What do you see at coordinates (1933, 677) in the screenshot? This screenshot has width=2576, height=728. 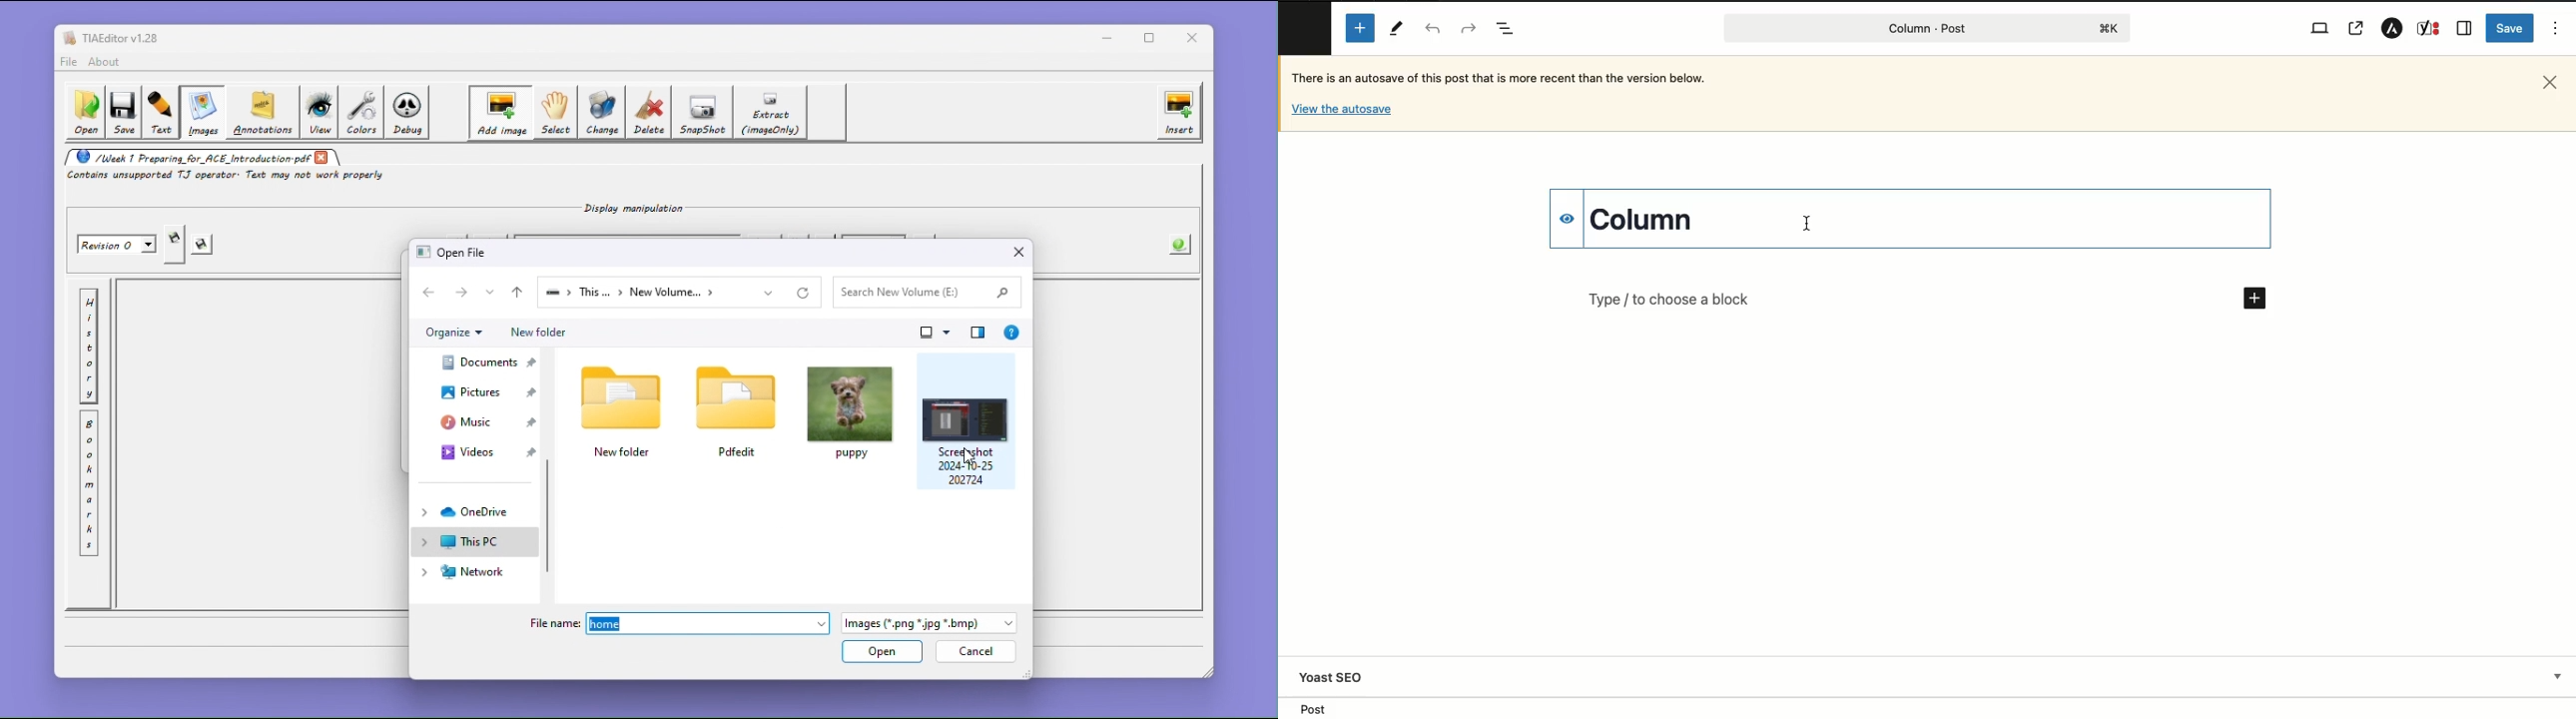 I see `Yoast SEO` at bounding box center [1933, 677].